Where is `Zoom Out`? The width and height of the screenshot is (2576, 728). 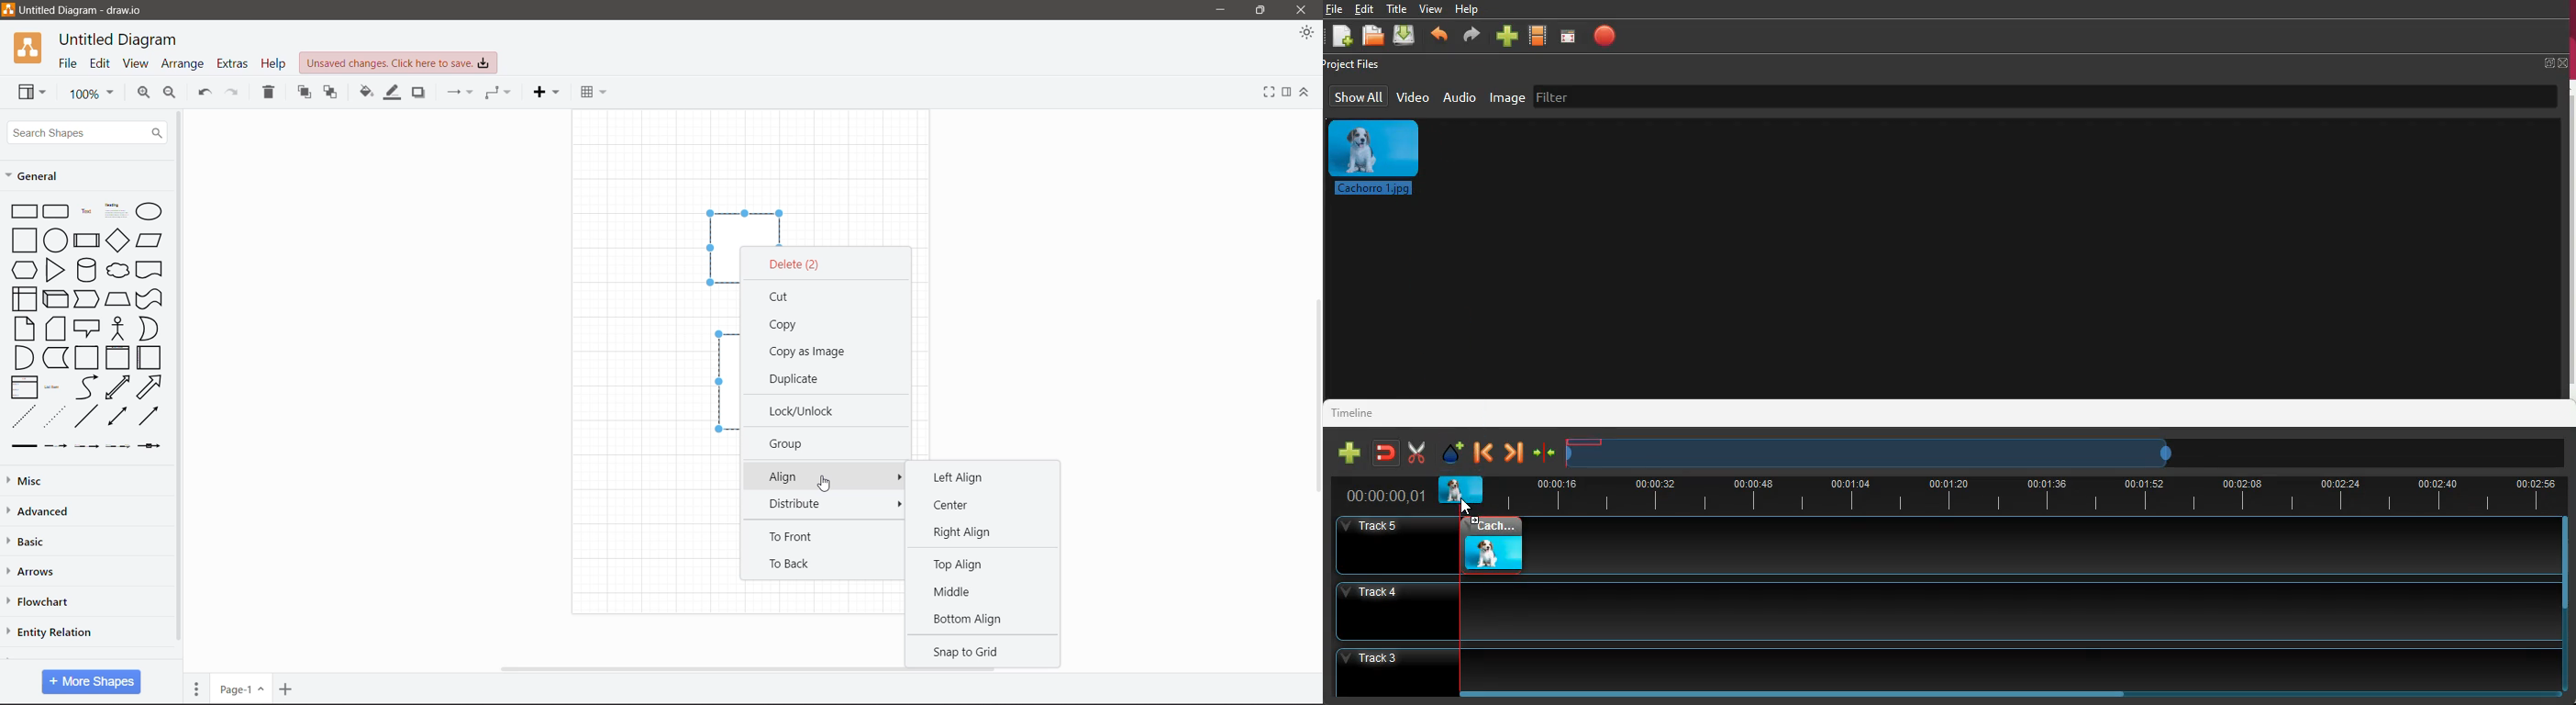 Zoom Out is located at coordinates (172, 94).